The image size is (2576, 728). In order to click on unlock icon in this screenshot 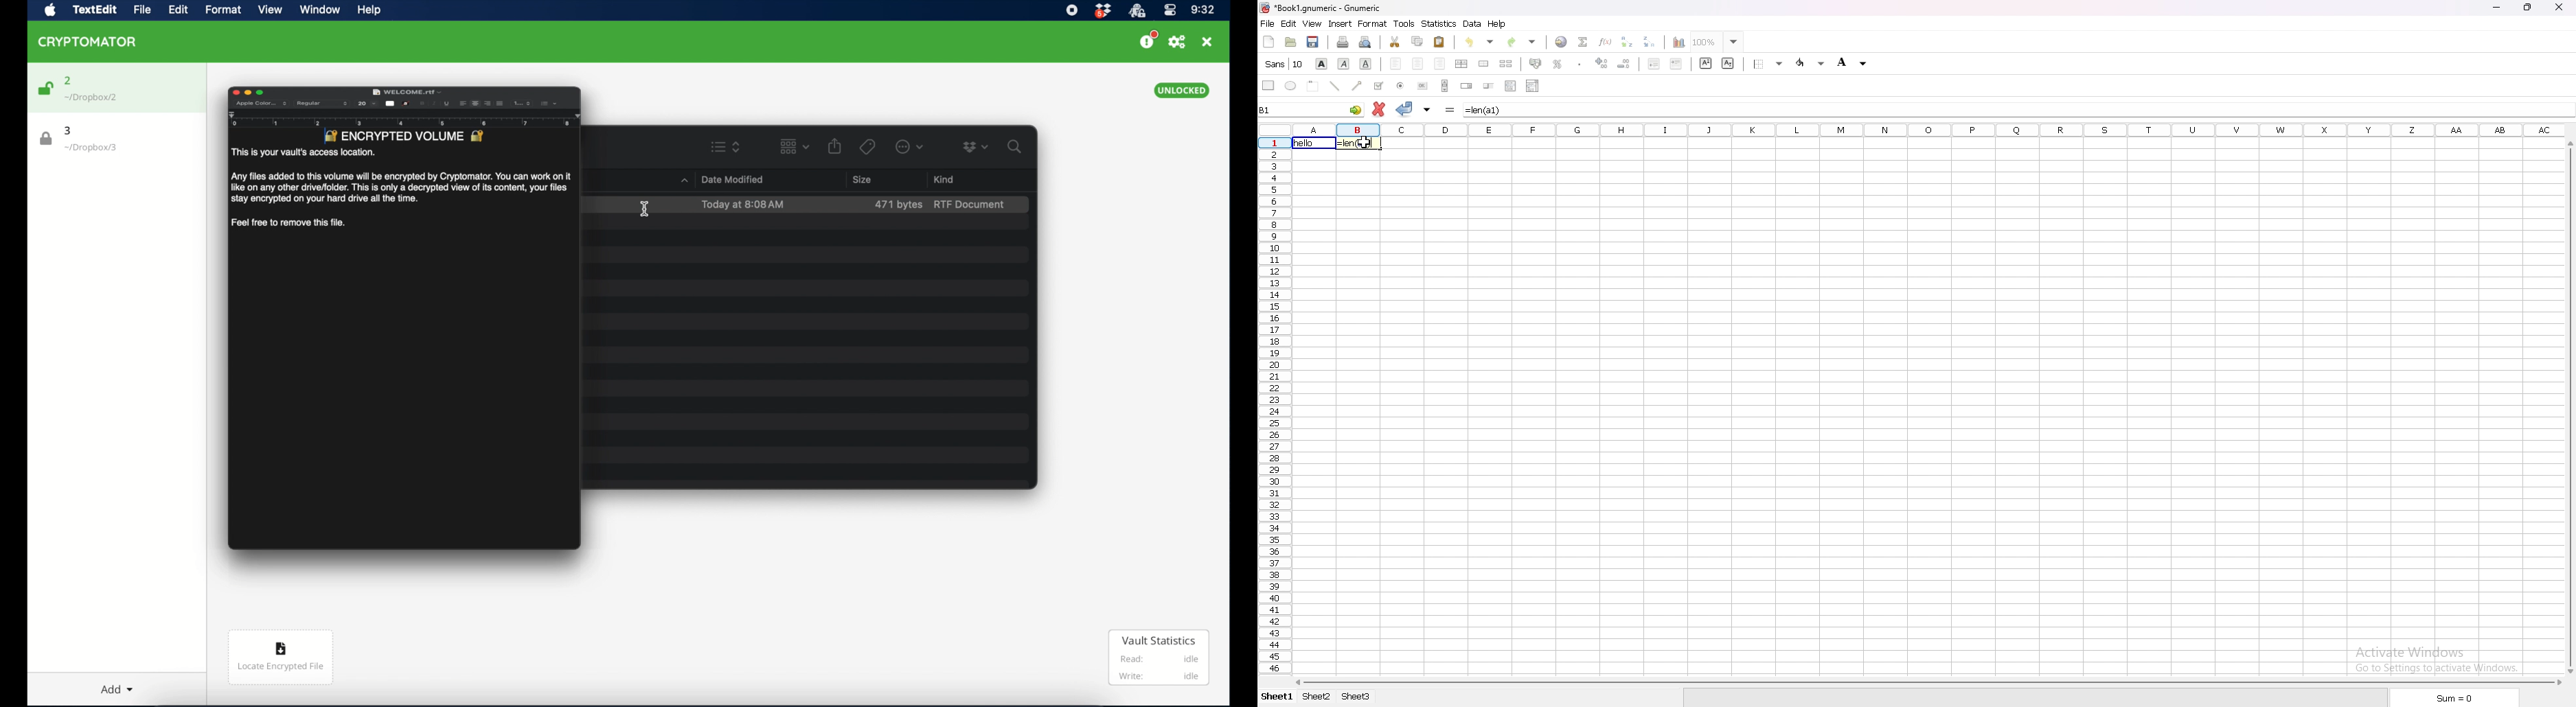, I will do `click(45, 88)`.